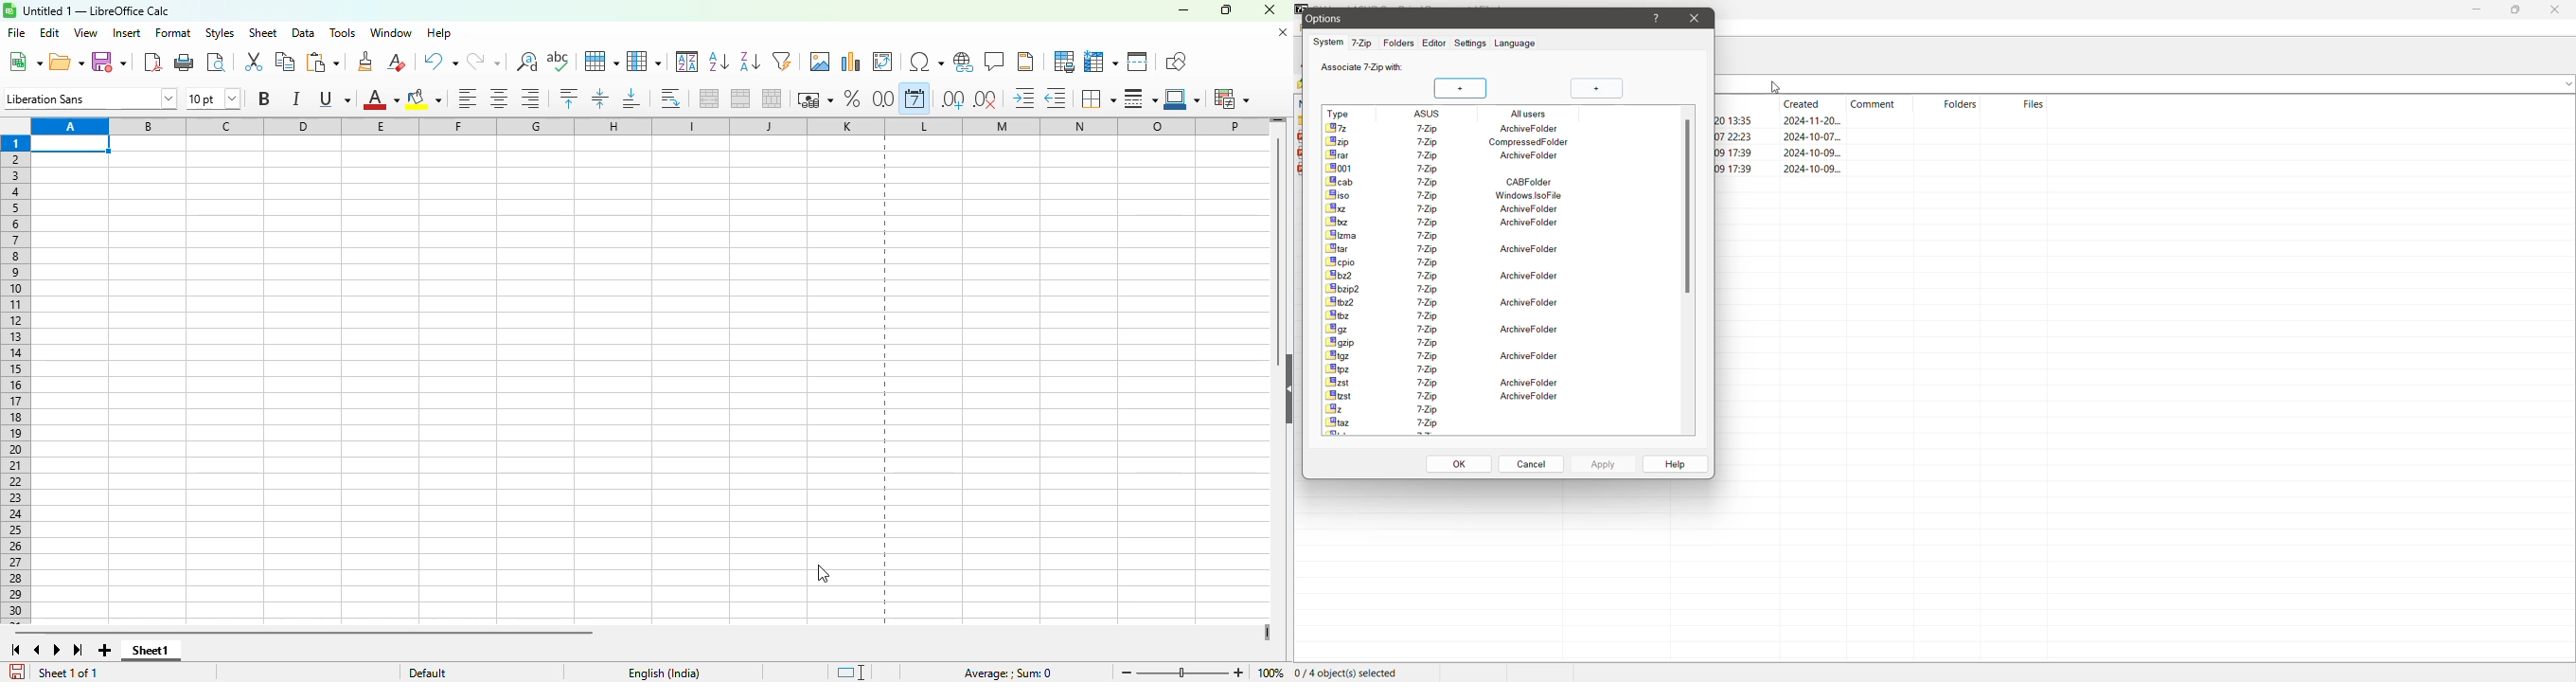 The width and height of the screenshot is (2576, 700). What do you see at coordinates (710, 99) in the screenshot?
I see `merge and center or unmerge cells depending on the current toggle state` at bounding box center [710, 99].